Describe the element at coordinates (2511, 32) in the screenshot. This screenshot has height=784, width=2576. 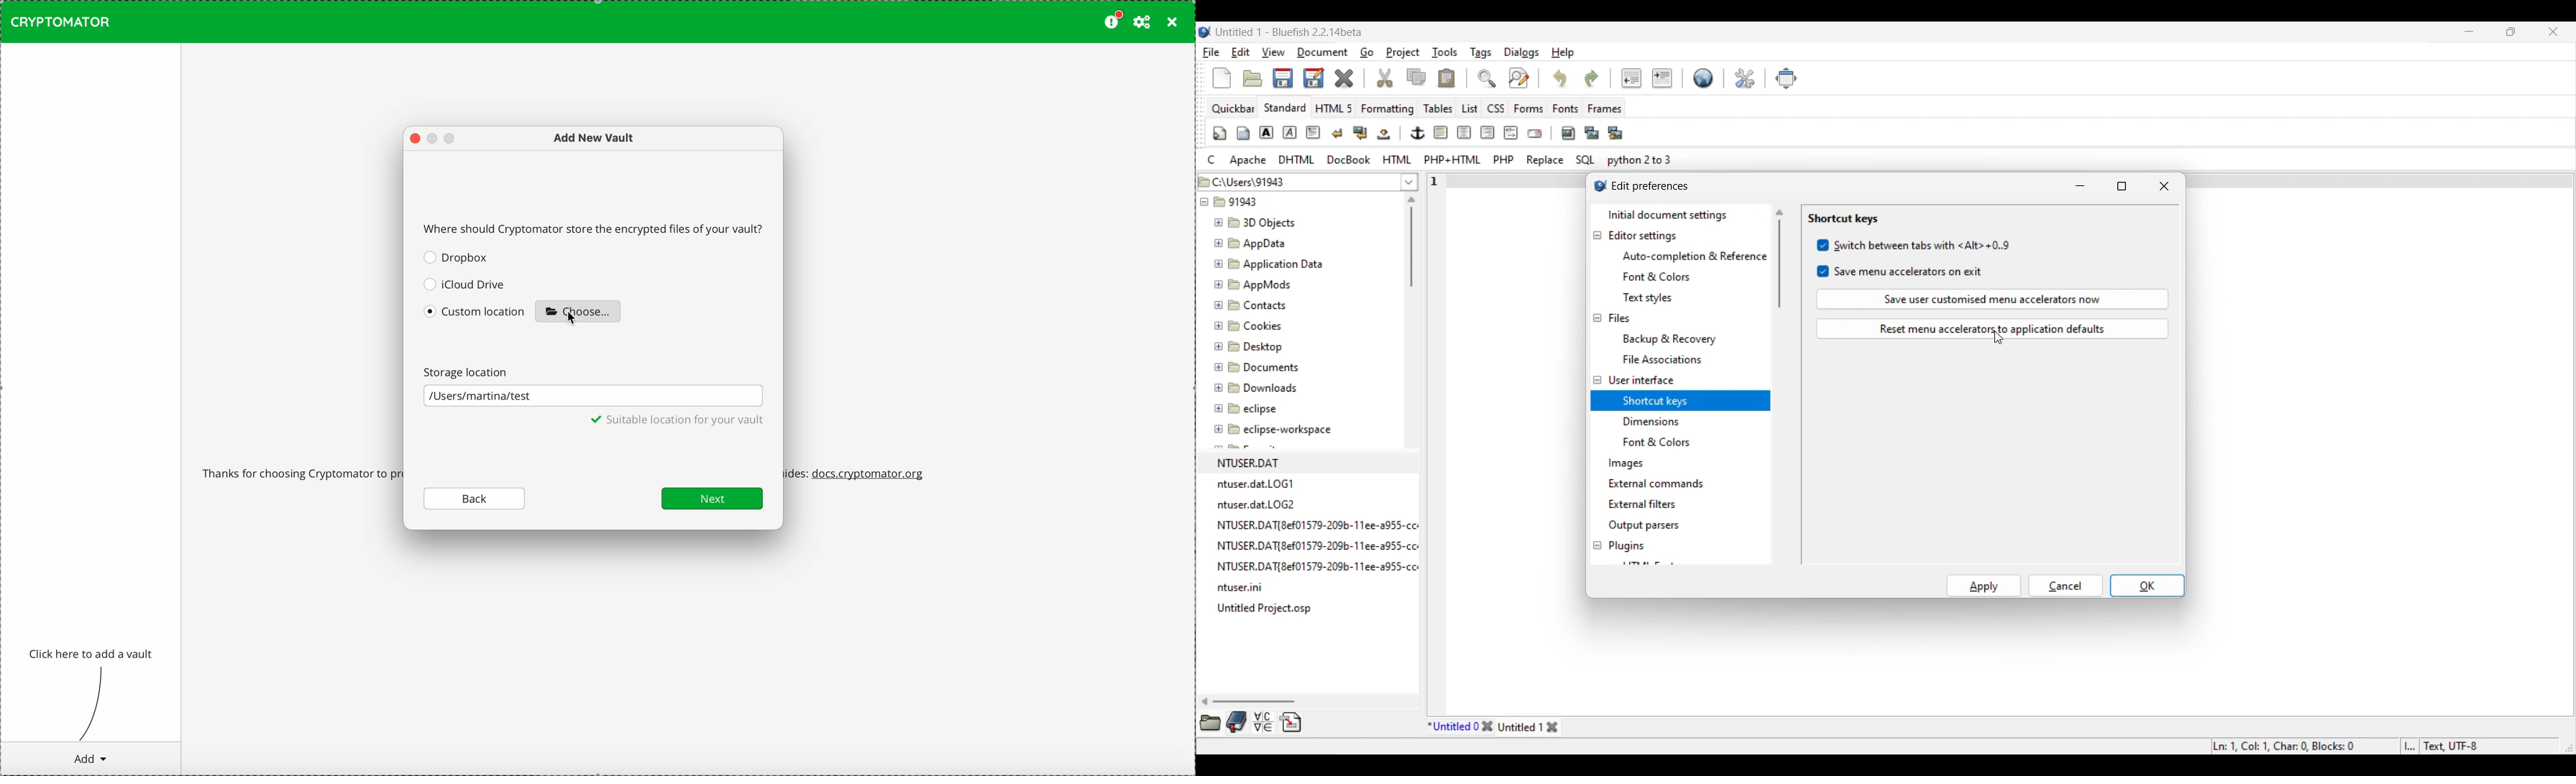
I see `Show in smaller tab` at that location.